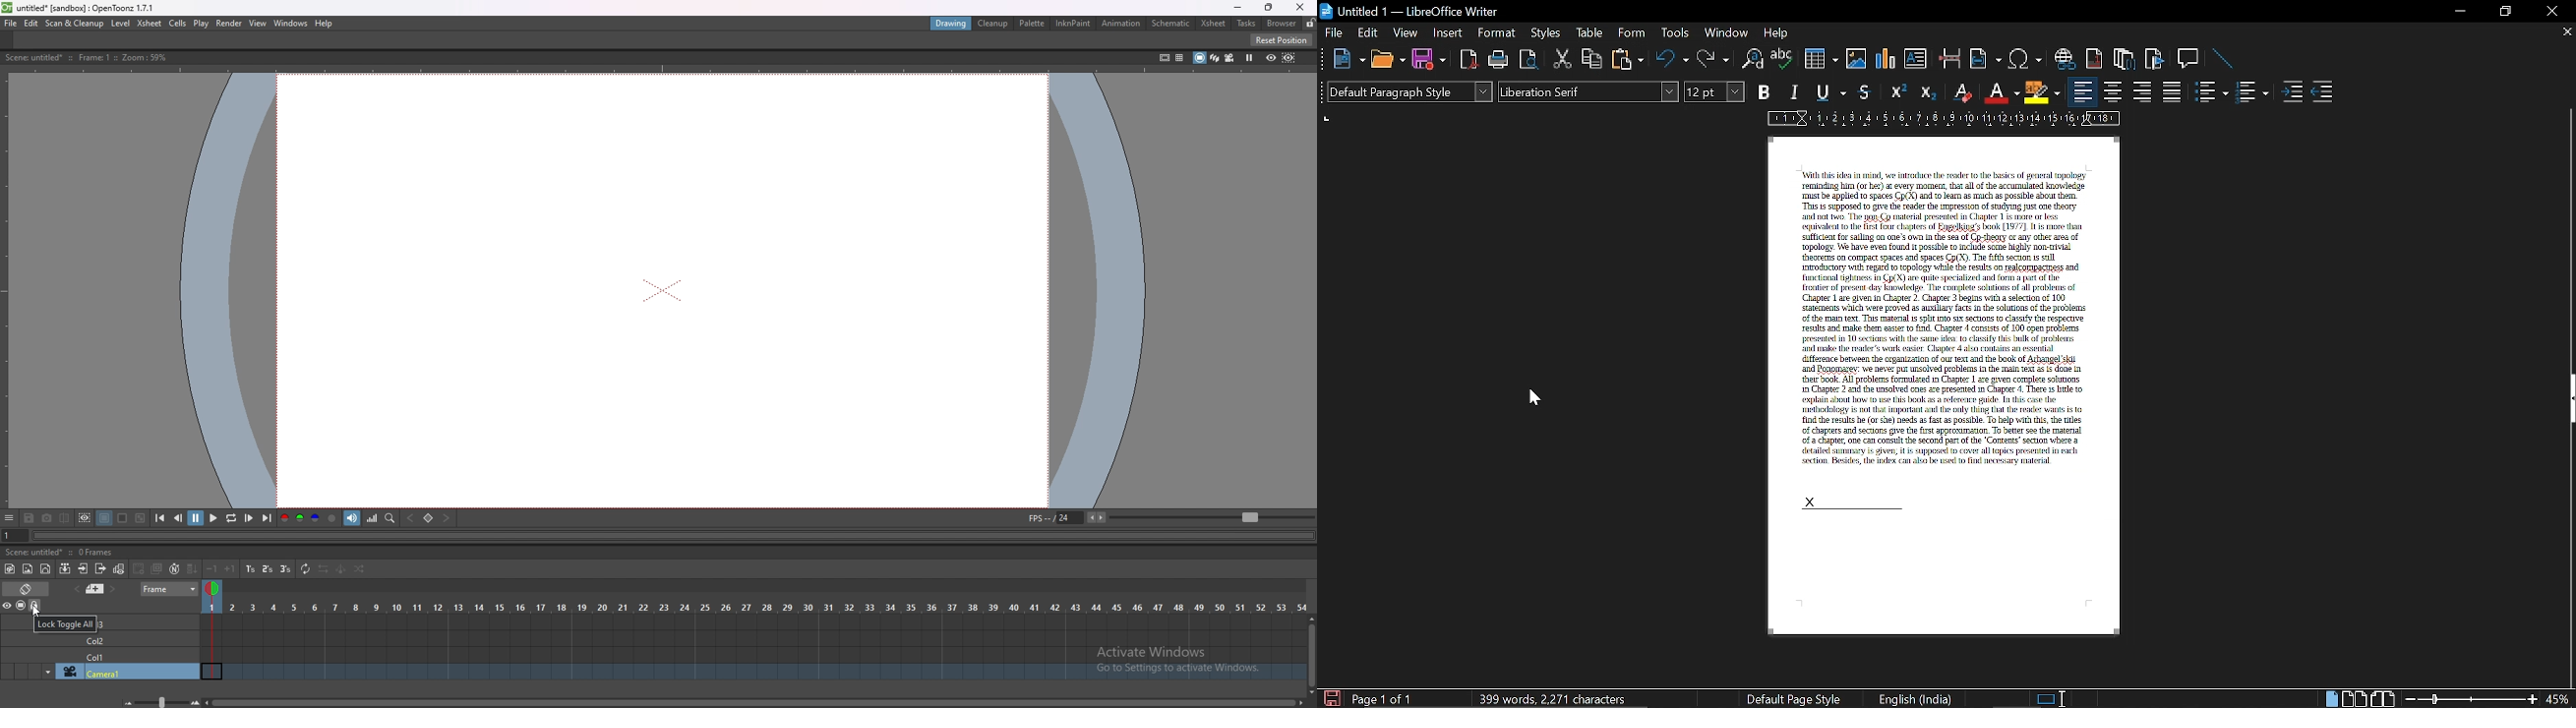 The height and width of the screenshot is (728, 2576). I want to click on insert hyprelink, so click(2065, 58).